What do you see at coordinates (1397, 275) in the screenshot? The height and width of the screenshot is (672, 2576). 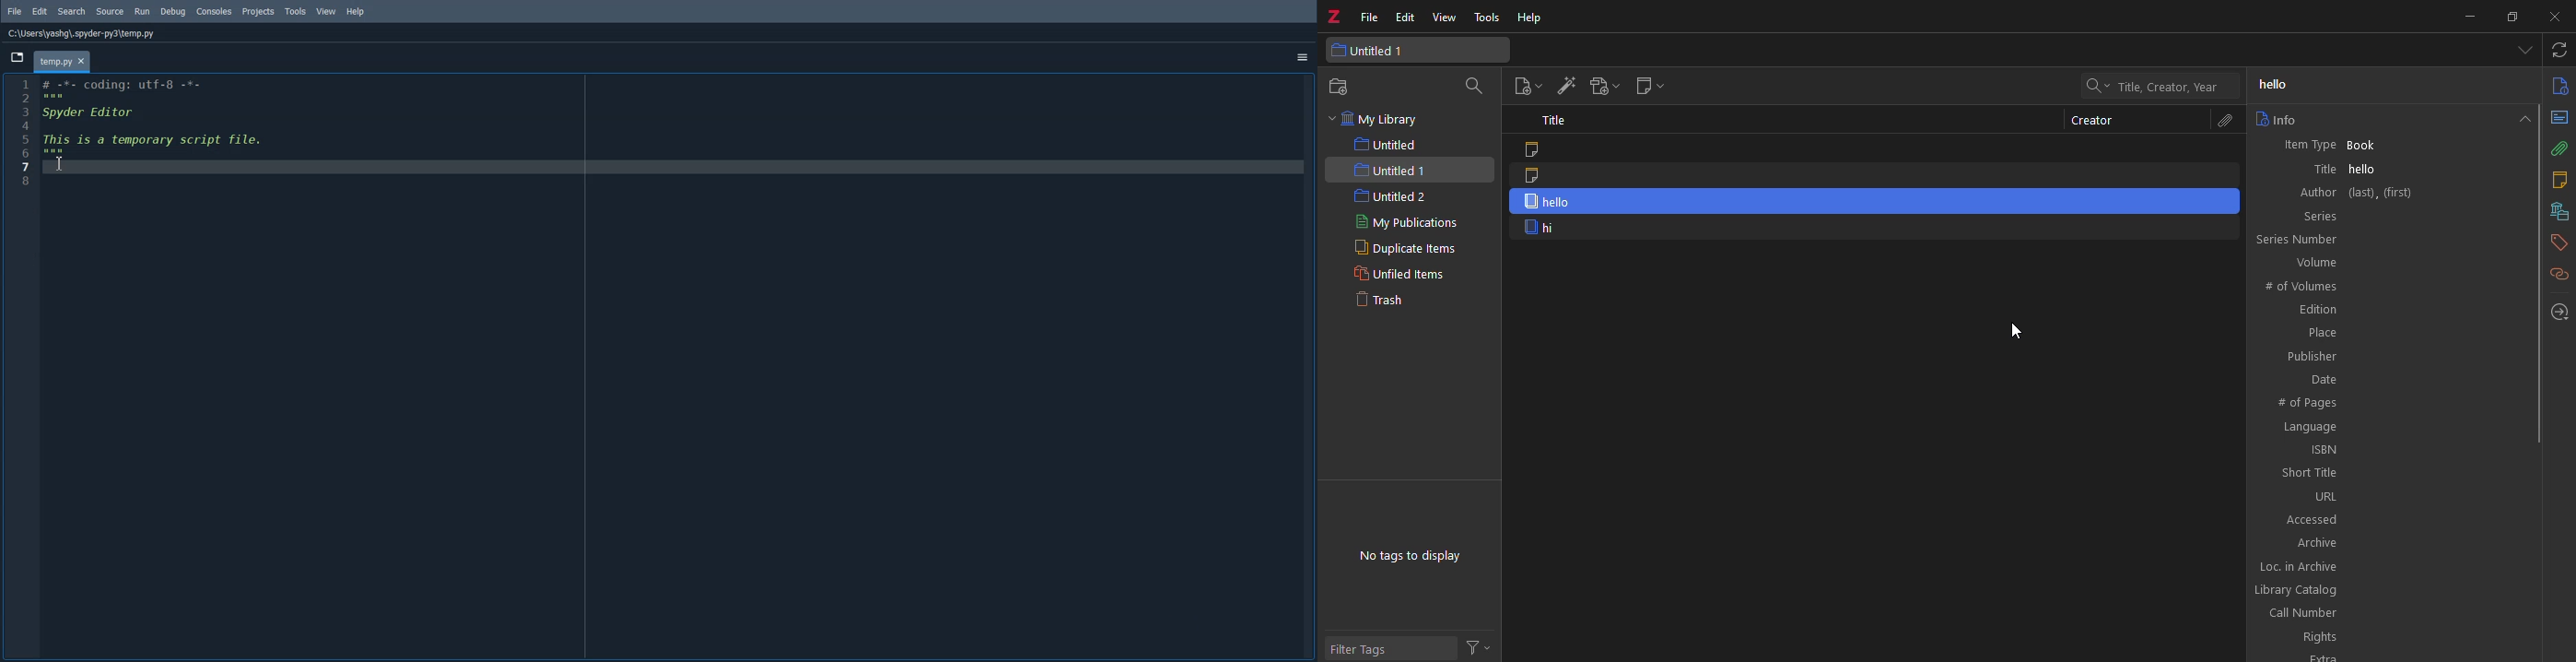 I see `unfiled items` at bounding box center [1397, 275].